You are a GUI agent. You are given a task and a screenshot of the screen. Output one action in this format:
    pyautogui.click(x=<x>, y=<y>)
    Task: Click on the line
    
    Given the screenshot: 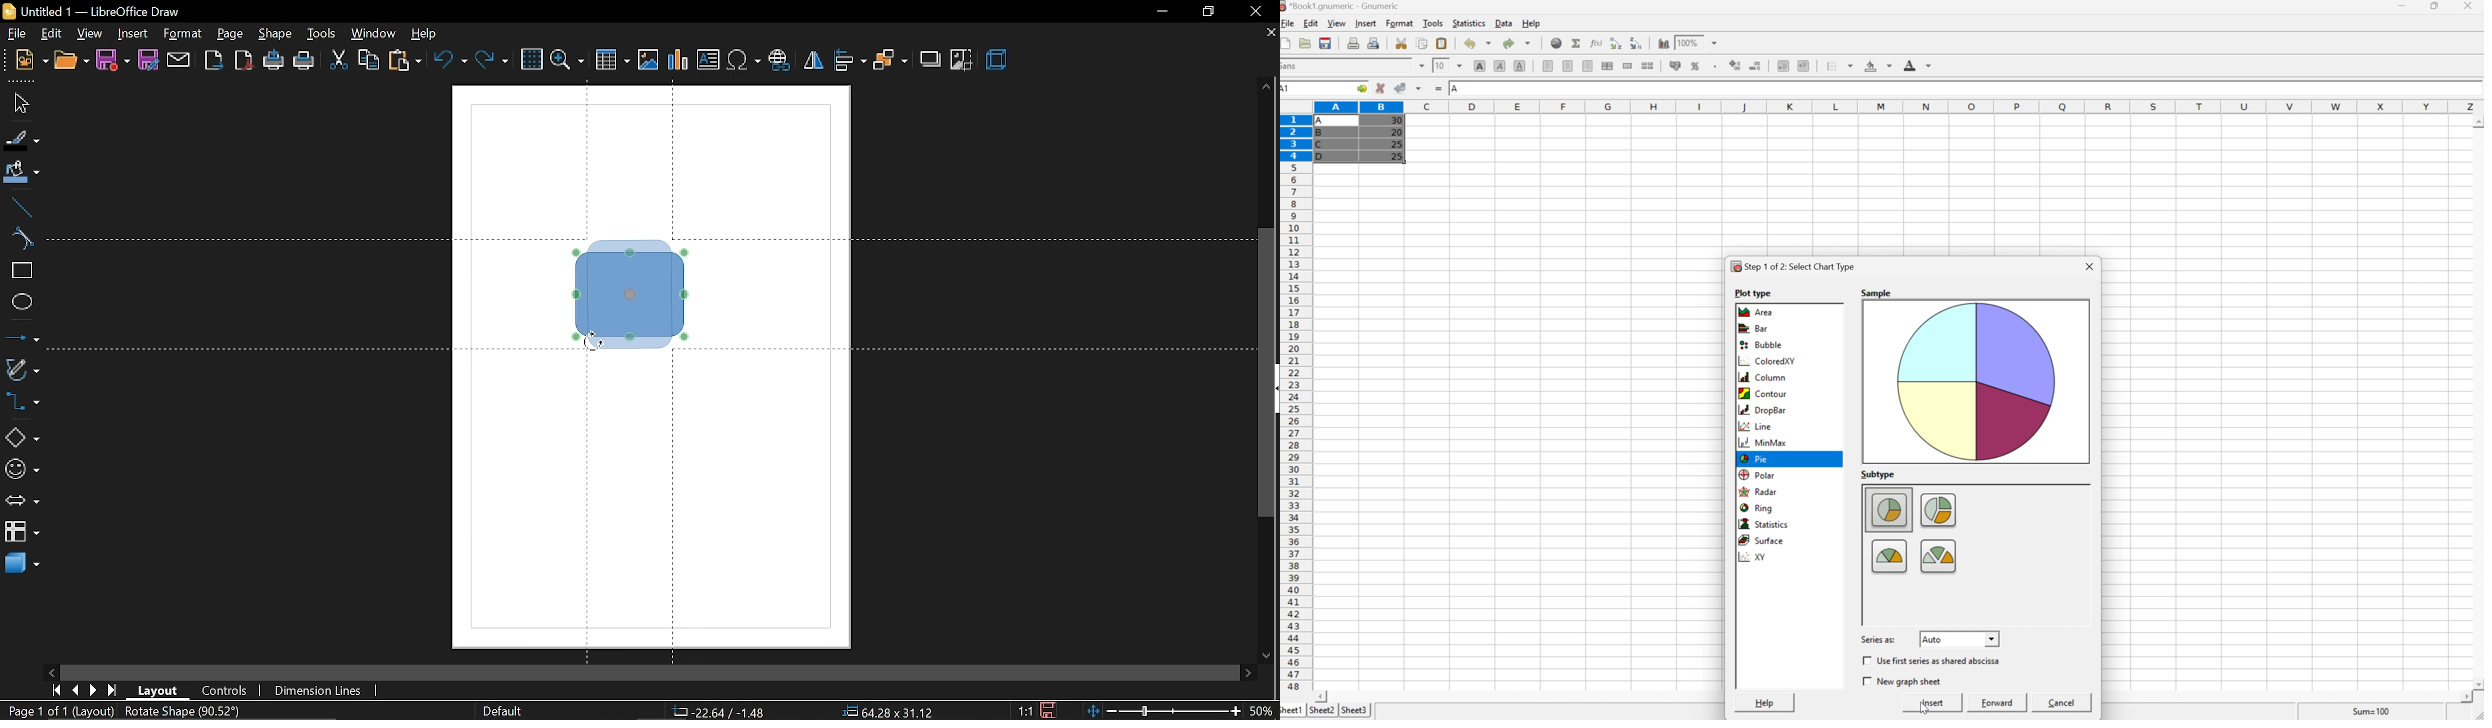 What is the action you would take?
    pyautogui.click(x=19, y=208)
    